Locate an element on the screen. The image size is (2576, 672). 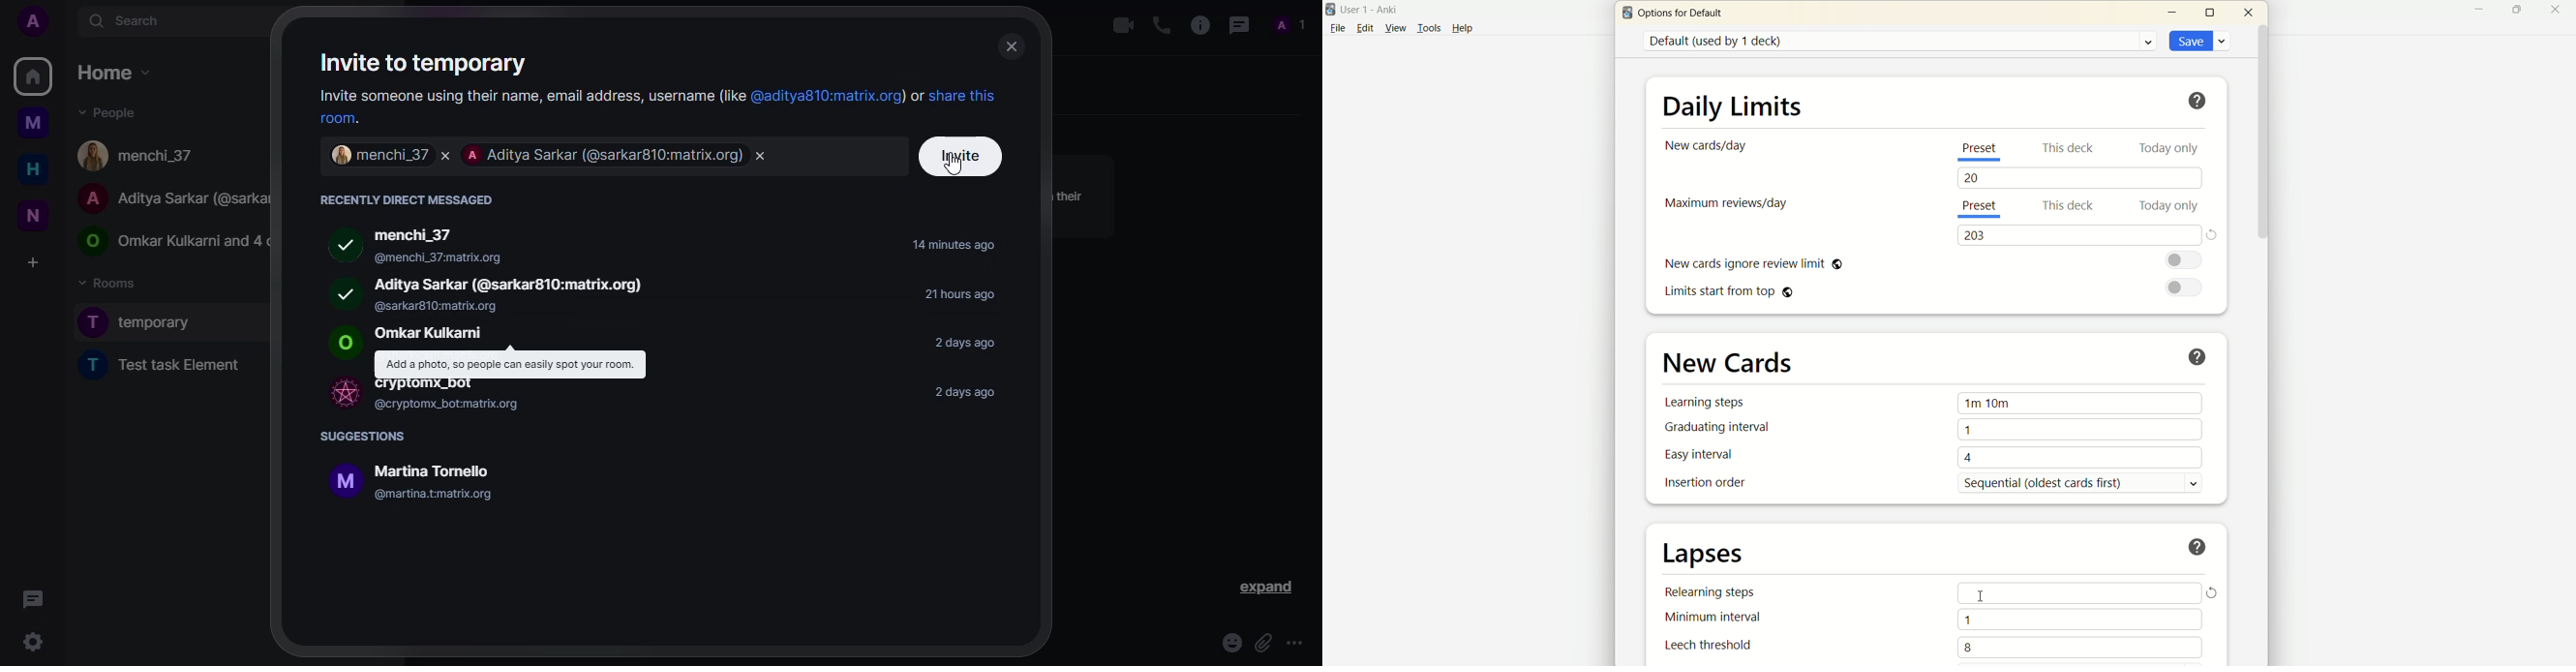
present is located at coordinates (1978, 153).